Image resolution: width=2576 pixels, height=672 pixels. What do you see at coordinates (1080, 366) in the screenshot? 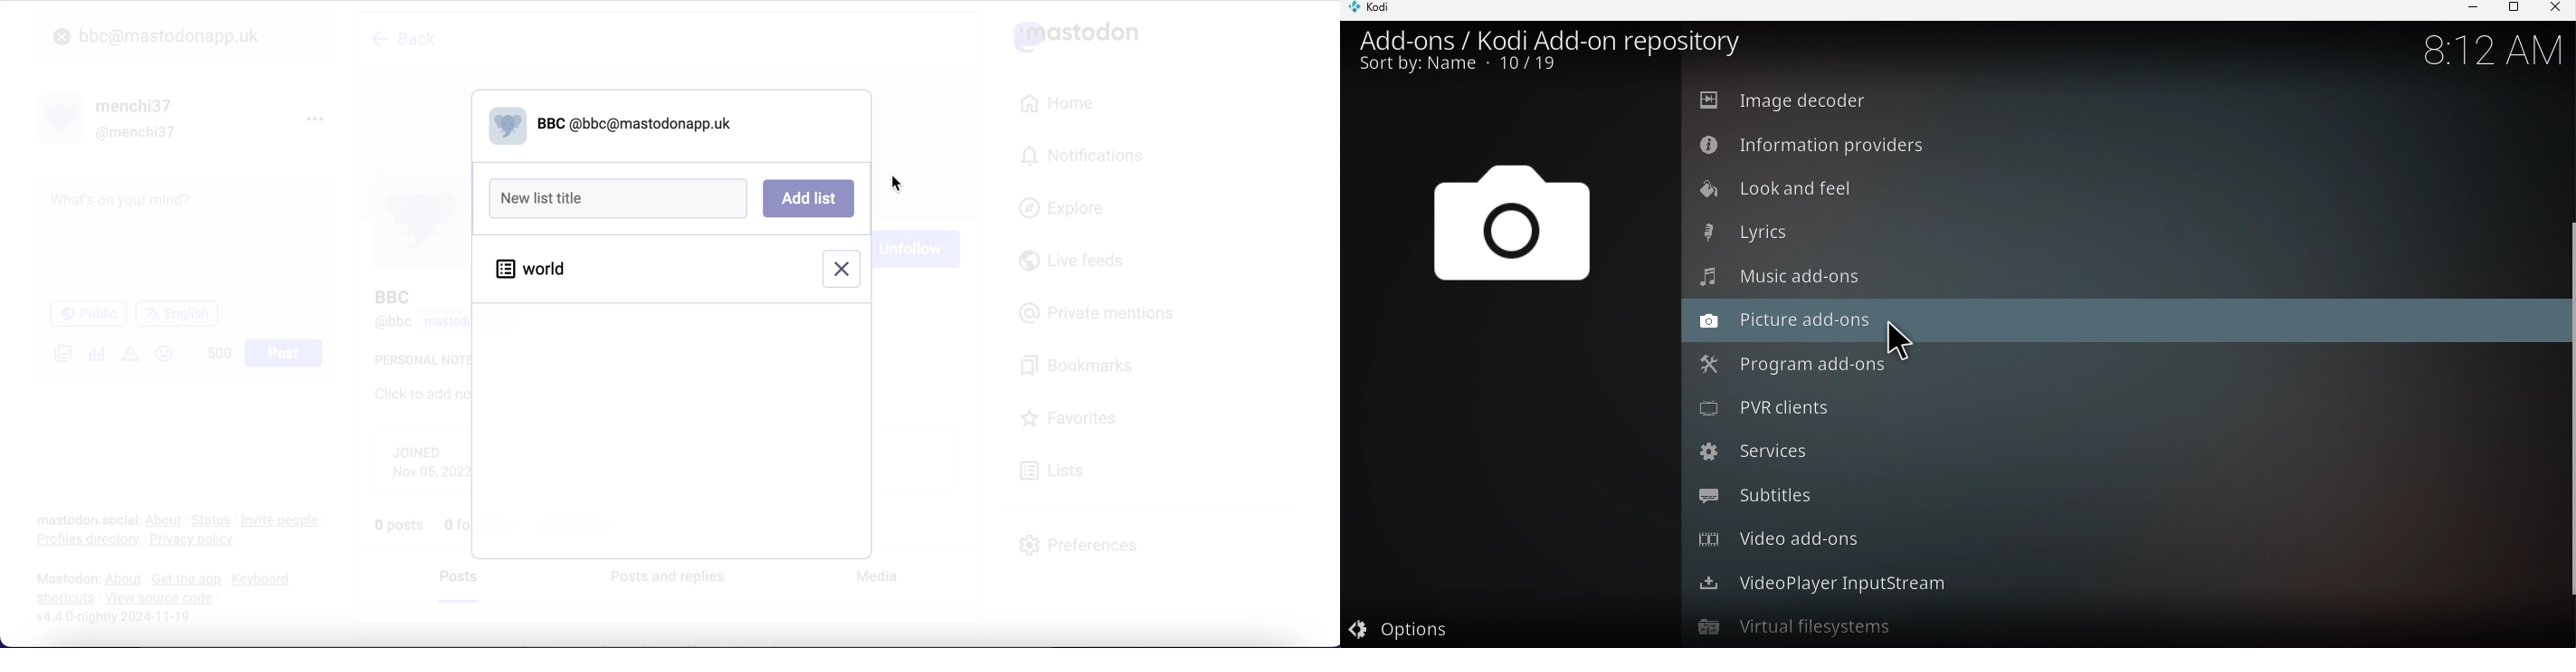
I see `bookmarks` at bounding box center [1080, 366].